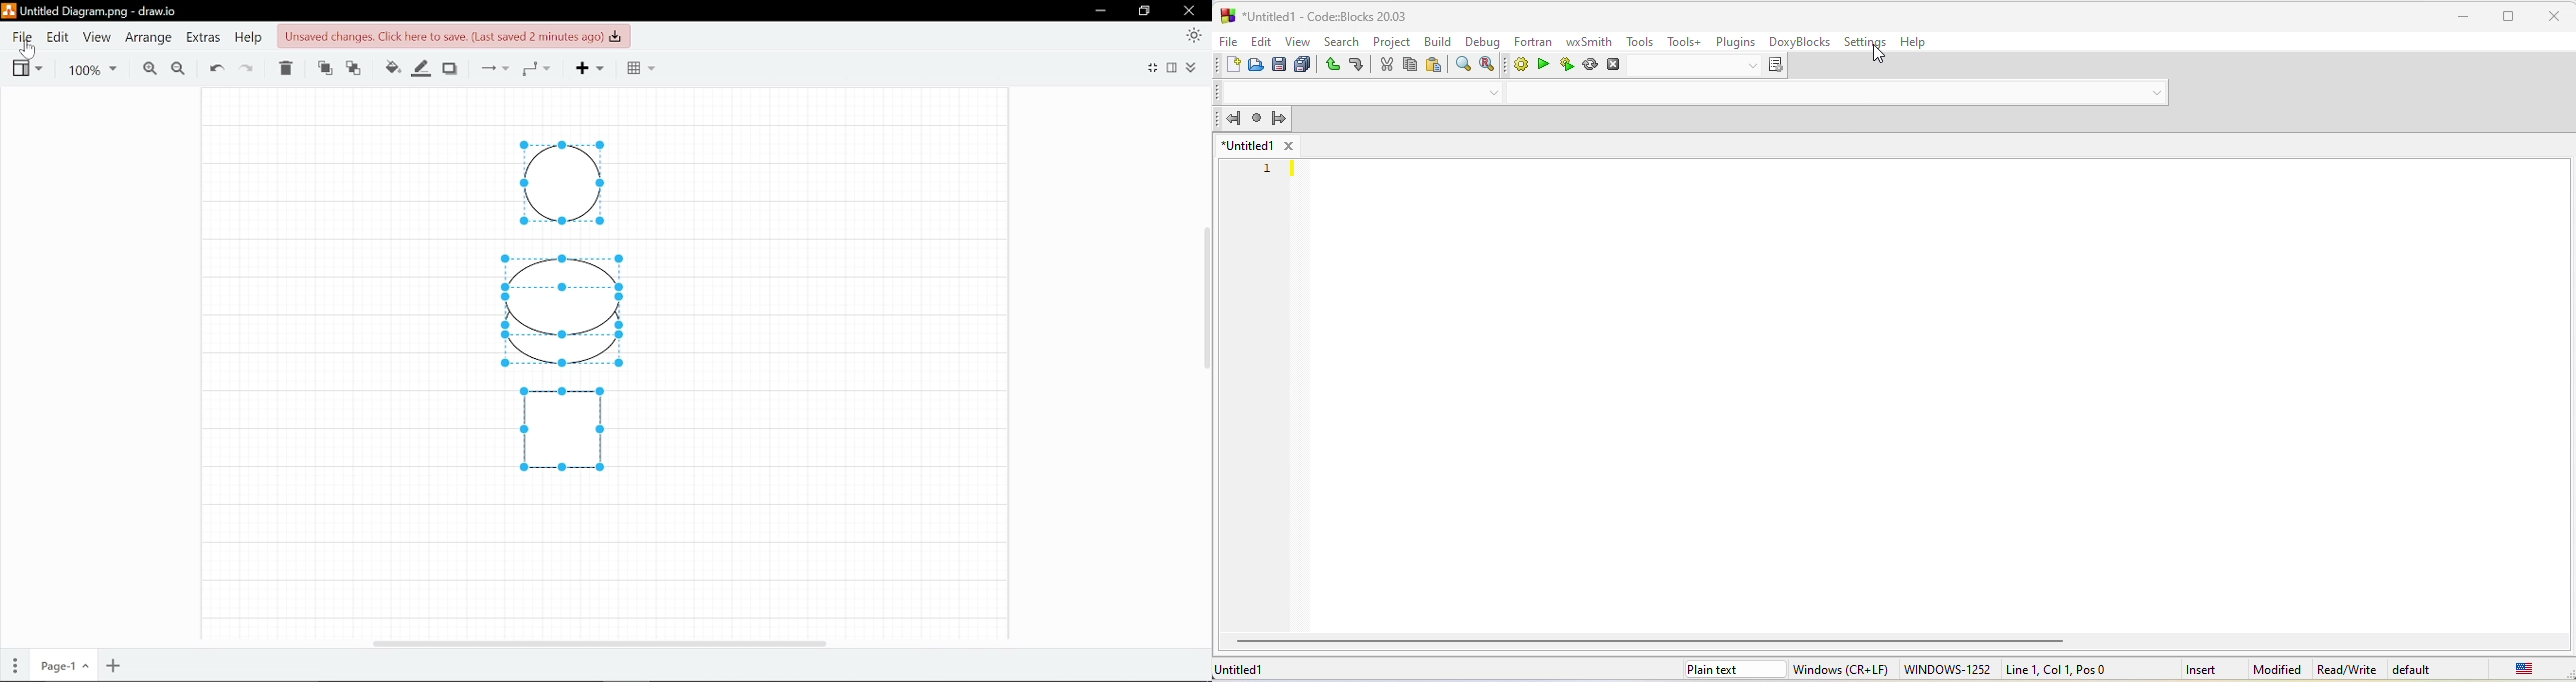 Image resolution: width=2576 pixels, height=700 pixels. What do you see at coordinates (1520, 62) in the screenshot?
I see `build` at bounding box center [1520, 62].